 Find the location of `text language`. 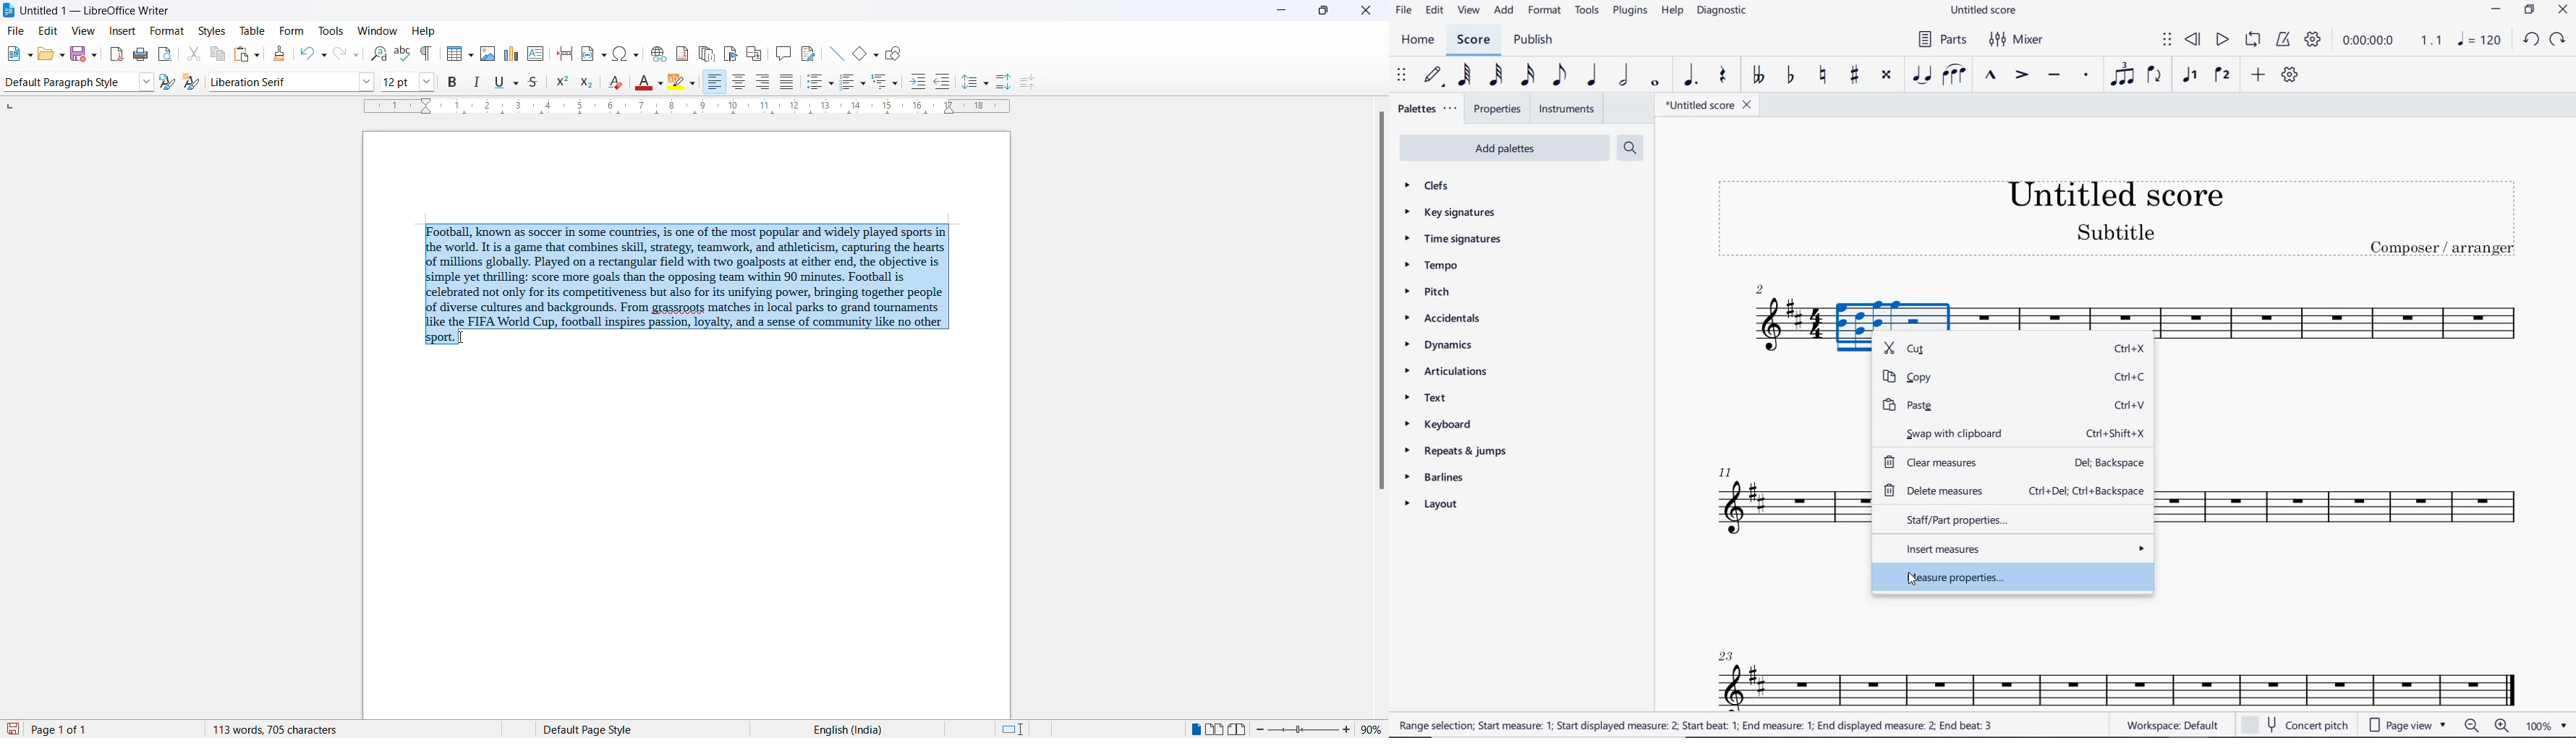

text language is located at coordinates (893, 729).